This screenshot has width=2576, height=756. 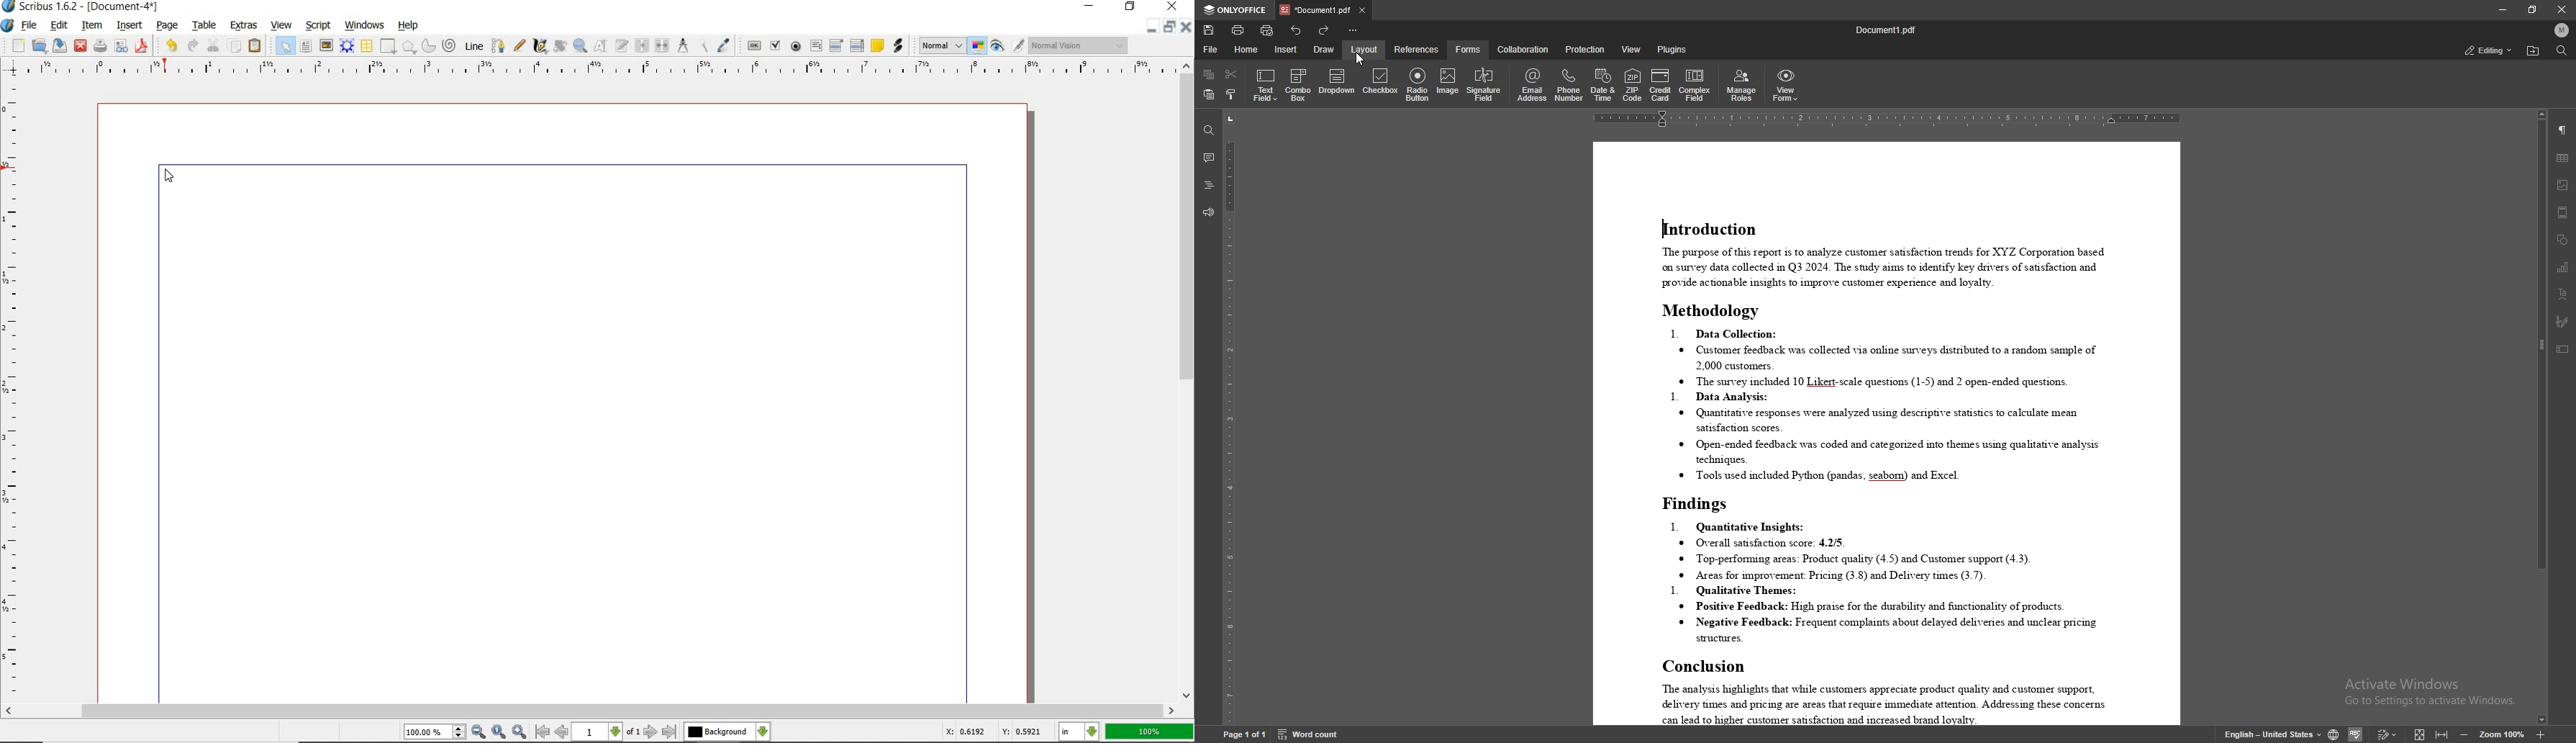 What do you see at coordinates (1339, 84) in the screenshot?
I see `dropdown` at bounding box center [1339, 84].